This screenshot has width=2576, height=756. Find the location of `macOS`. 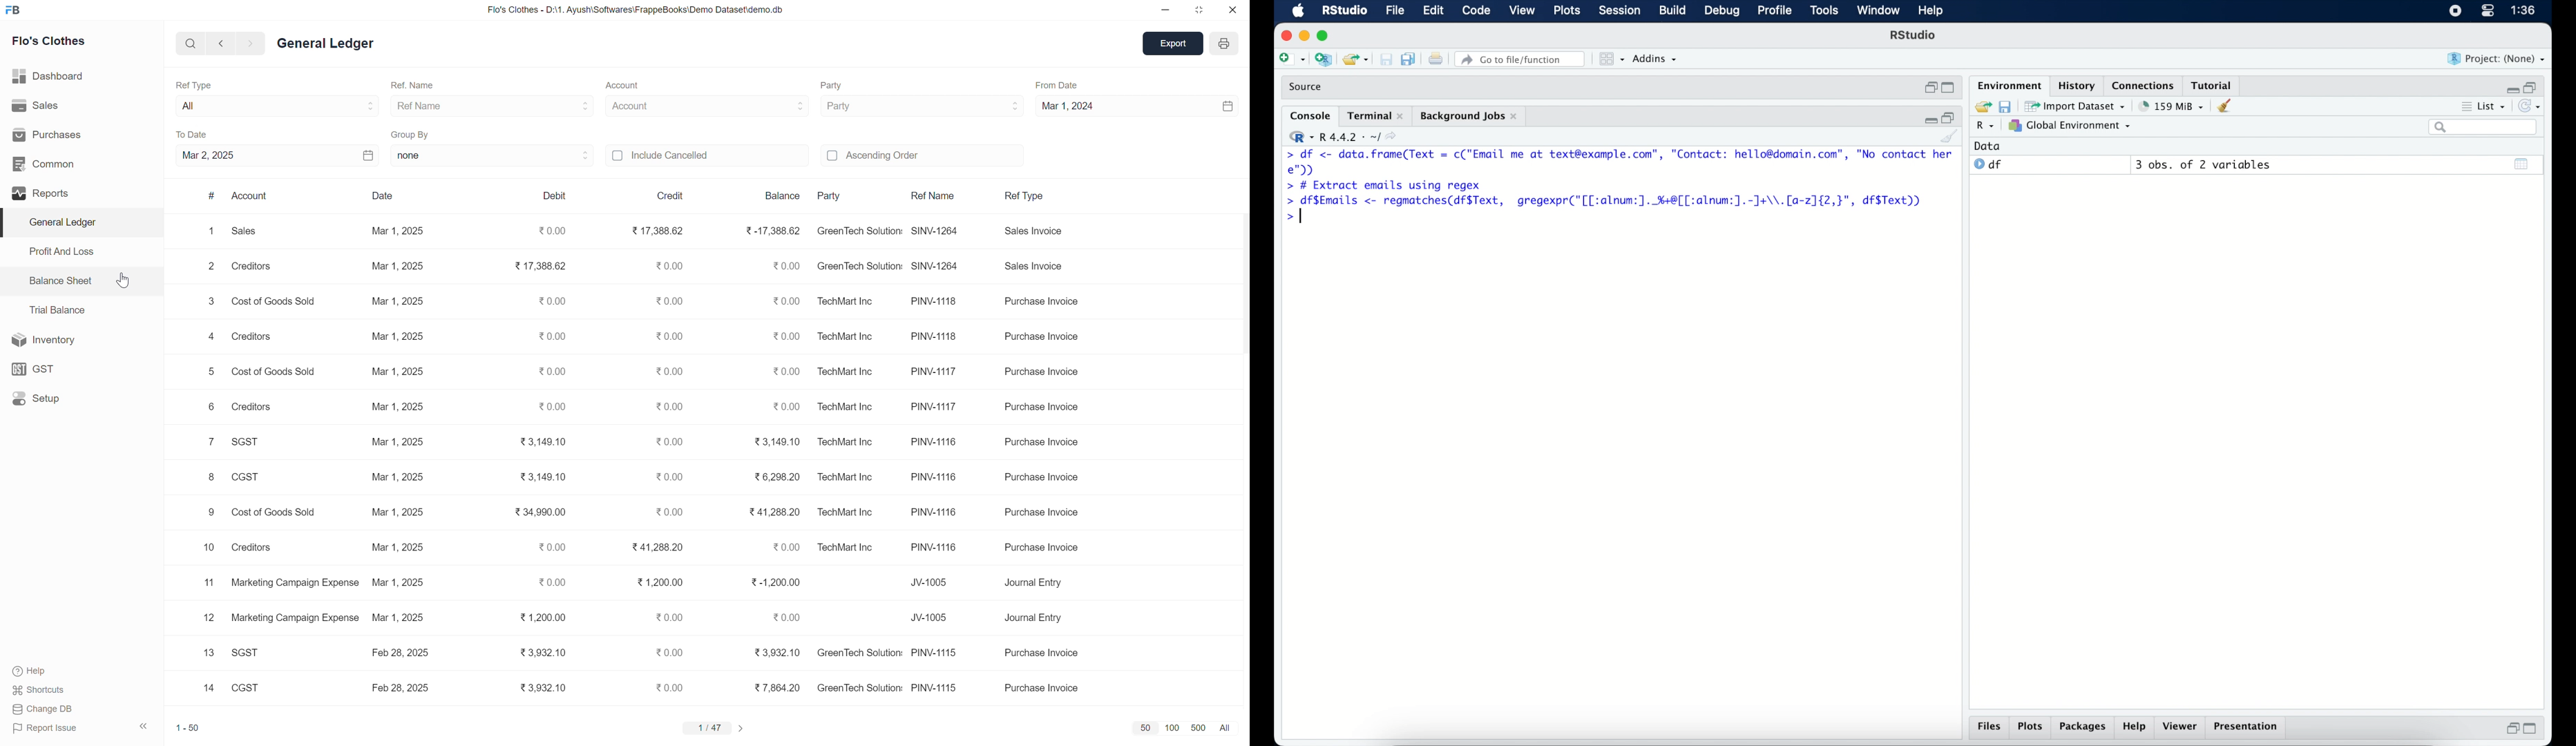

macOS is located at coordinates (1299, 10).